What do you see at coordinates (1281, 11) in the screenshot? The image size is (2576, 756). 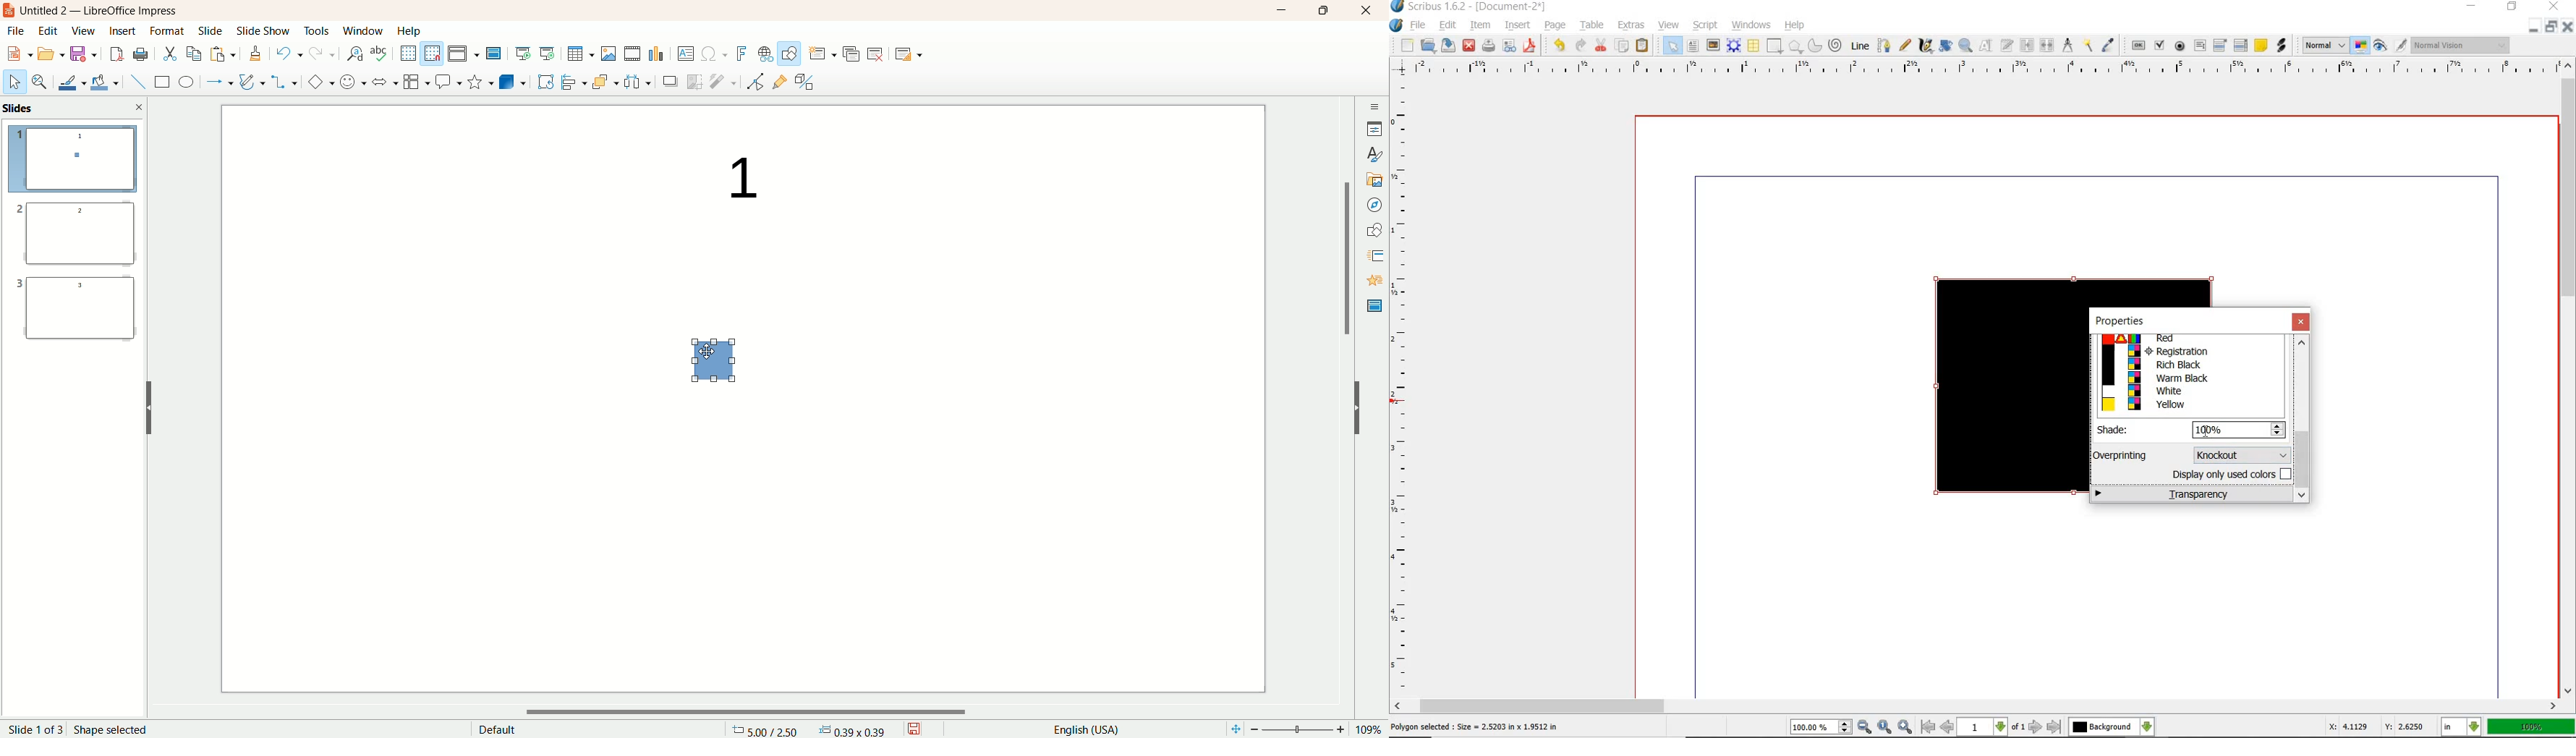 I see `minimize` at bounding box center [1281, 11].